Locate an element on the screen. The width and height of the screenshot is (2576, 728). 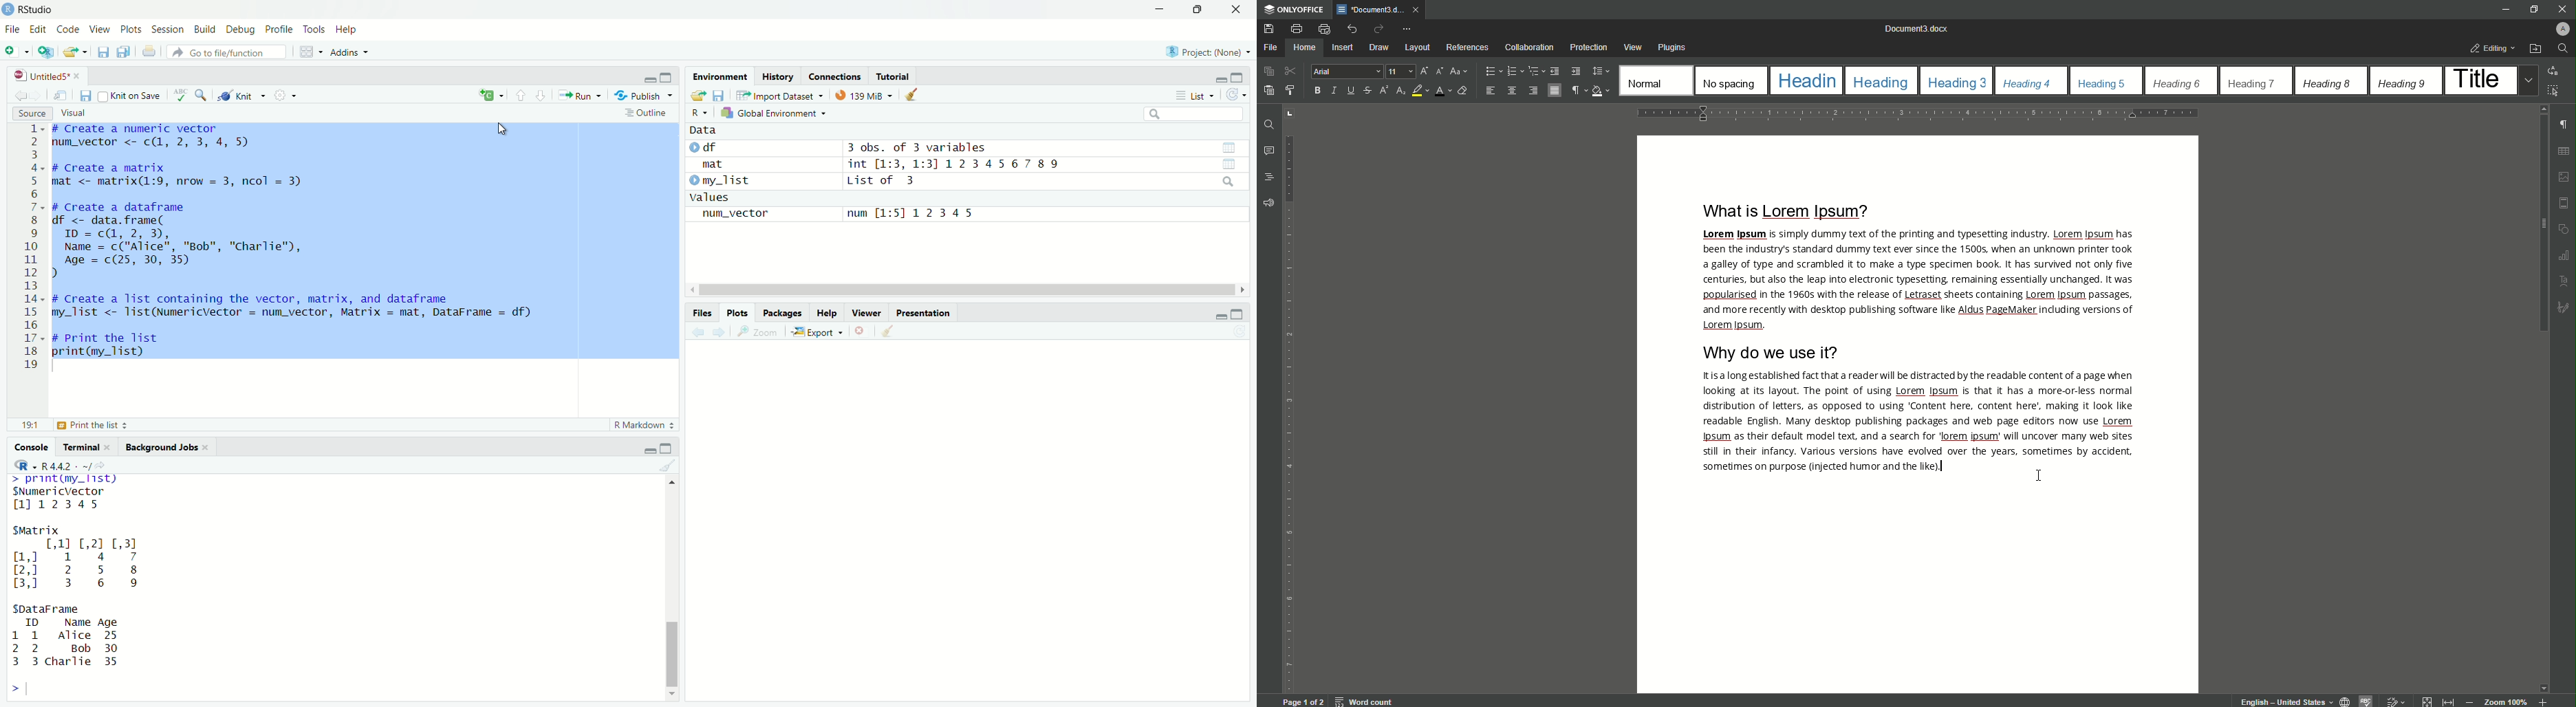
Go to file/function is located at coordinates (218, 52).